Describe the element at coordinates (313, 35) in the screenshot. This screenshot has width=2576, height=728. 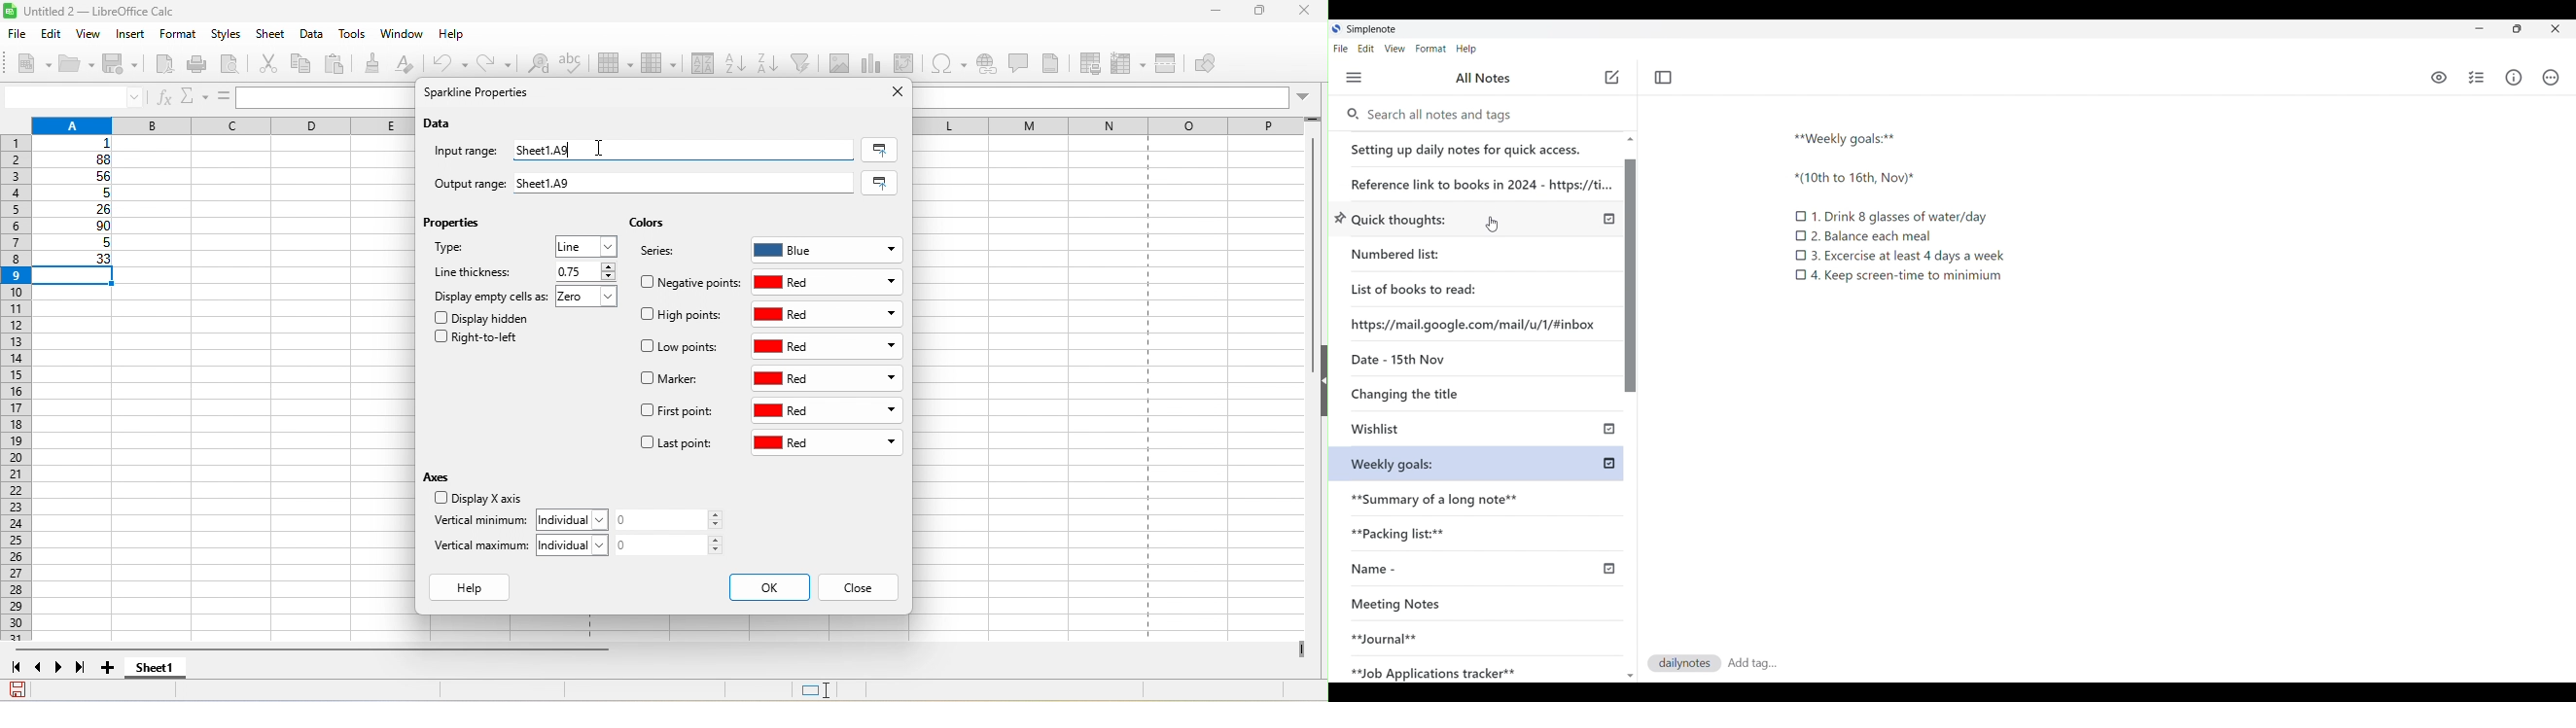
I see `data` at that location.